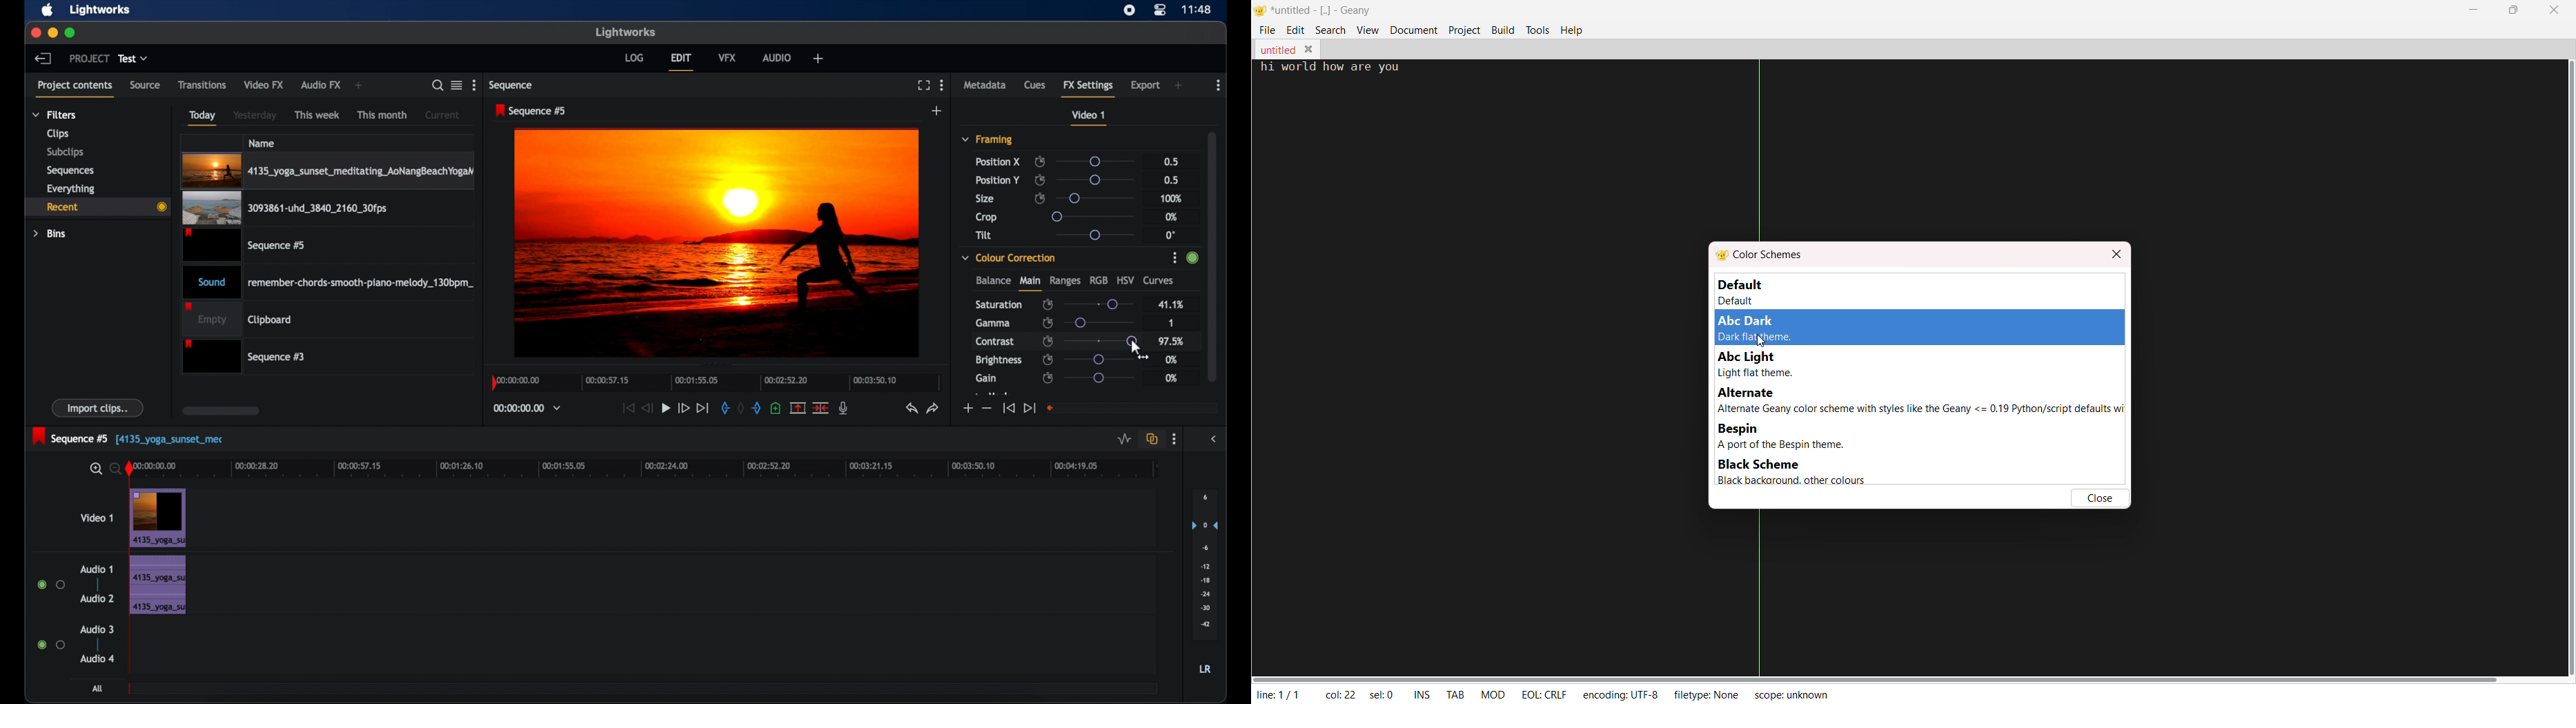 The height and width of the screenshot is (728, 2576). What do you see at coordinates (1198, 8) in the screenshot?
I see `time` at bounding box center [1198, 8].